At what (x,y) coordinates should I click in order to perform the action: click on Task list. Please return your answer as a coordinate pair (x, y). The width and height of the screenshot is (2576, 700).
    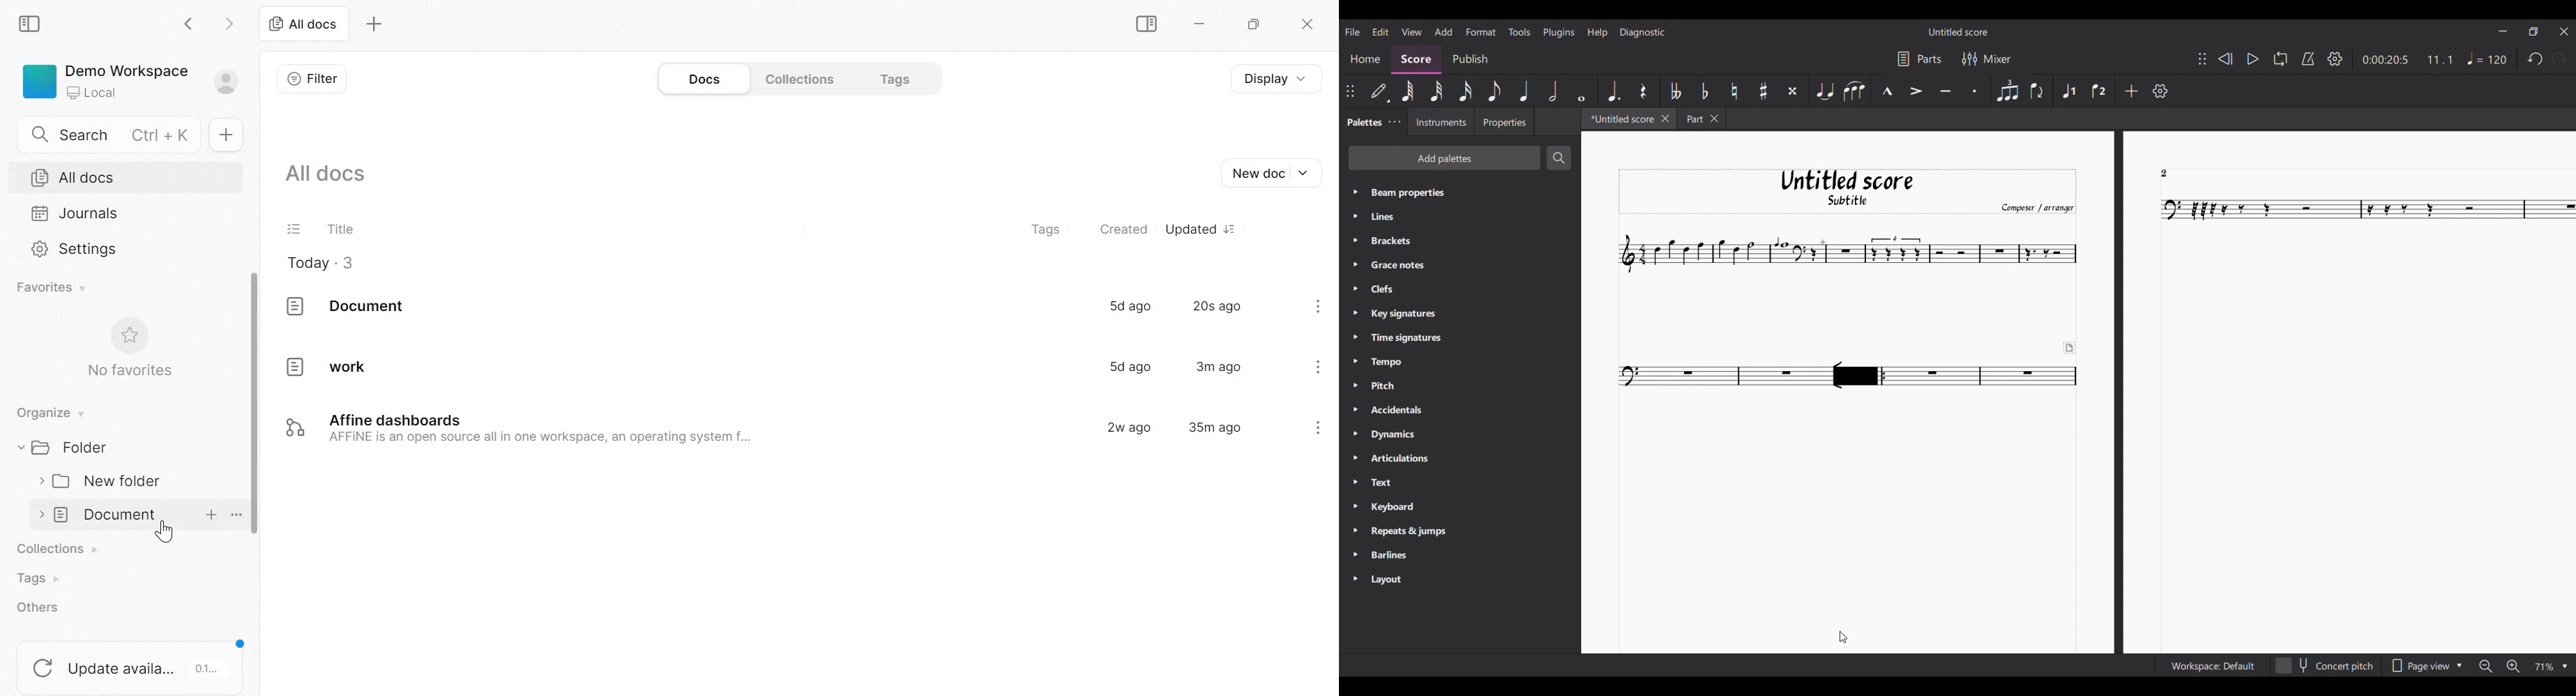
    Looking at the image, I should click on (294, 227).